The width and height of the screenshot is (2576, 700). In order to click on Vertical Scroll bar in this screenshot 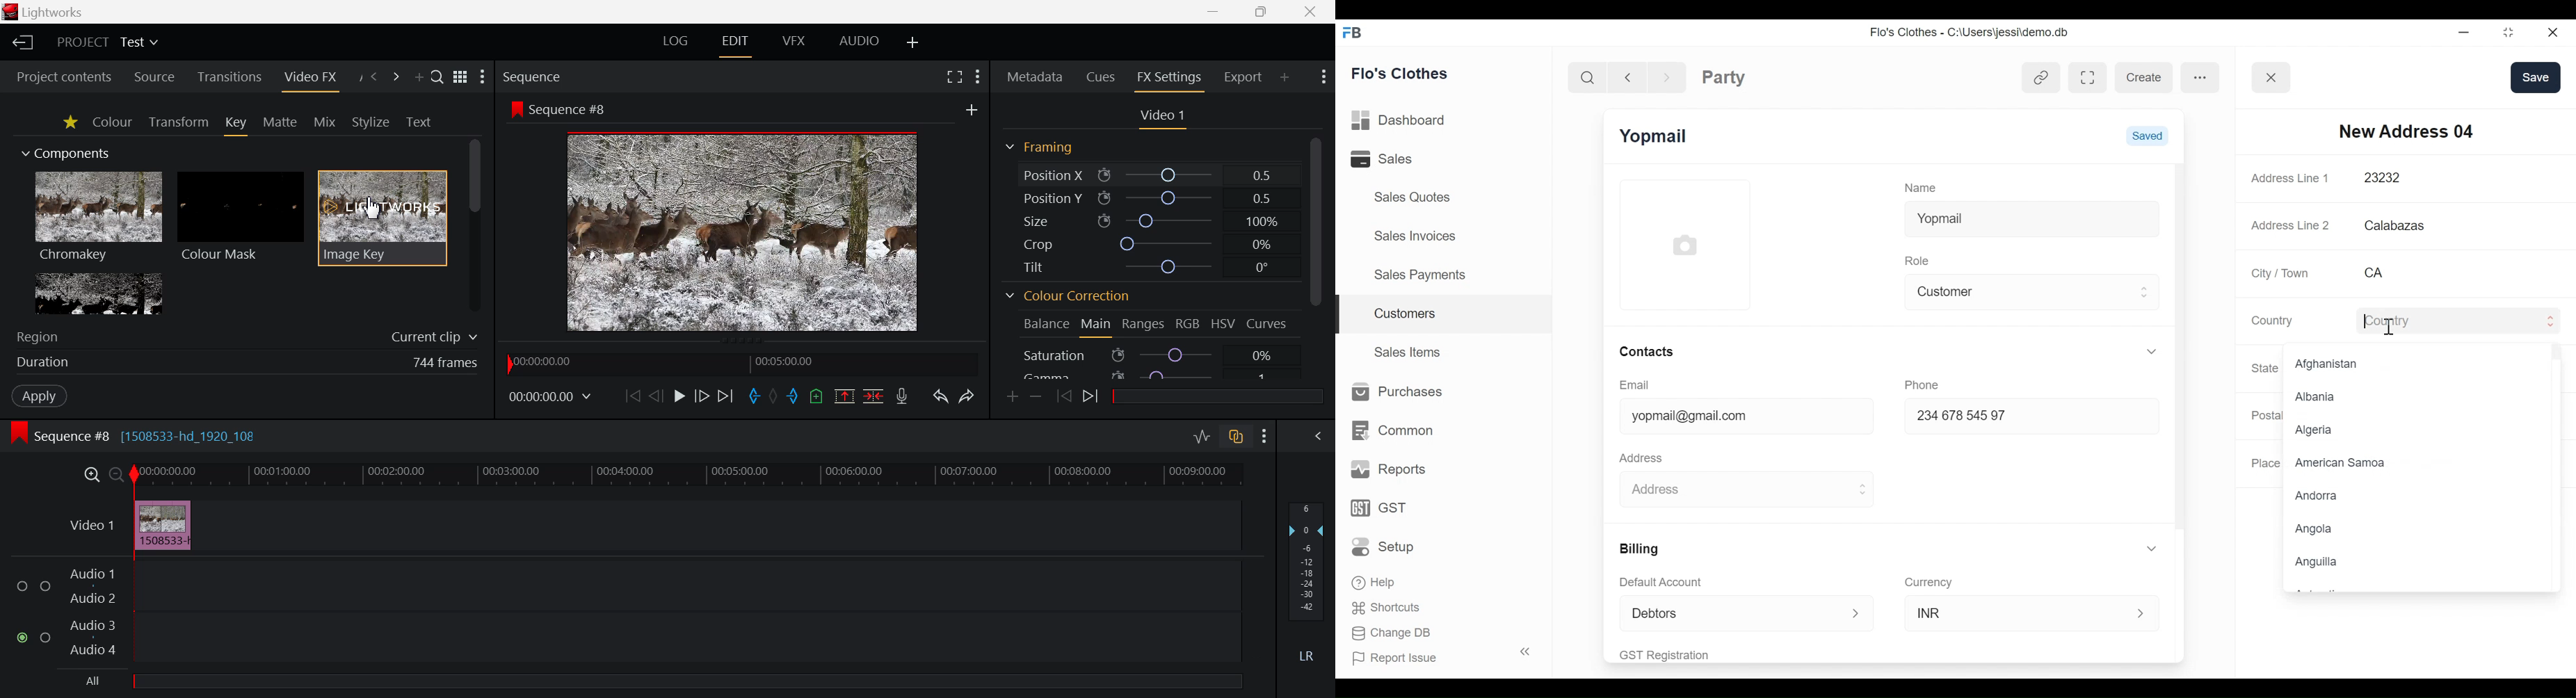, I will do `click(2180, 347)`.